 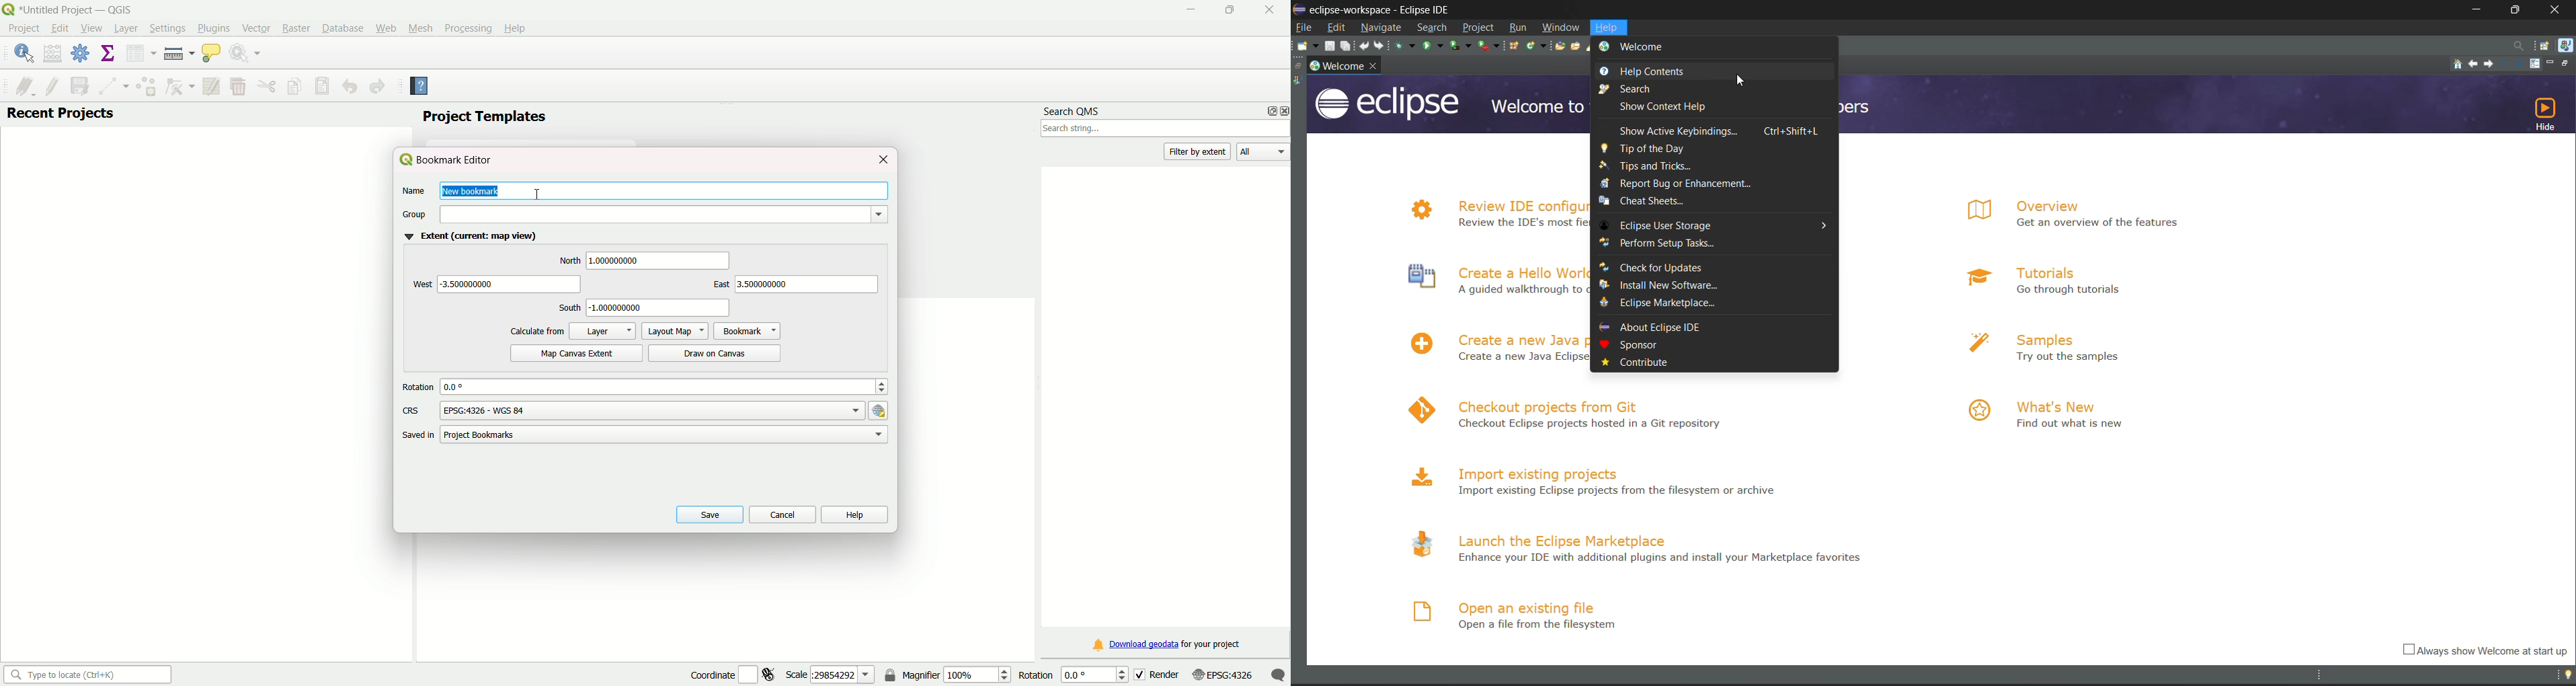 I want to click on open field calculator, so click(x=53, y=53).